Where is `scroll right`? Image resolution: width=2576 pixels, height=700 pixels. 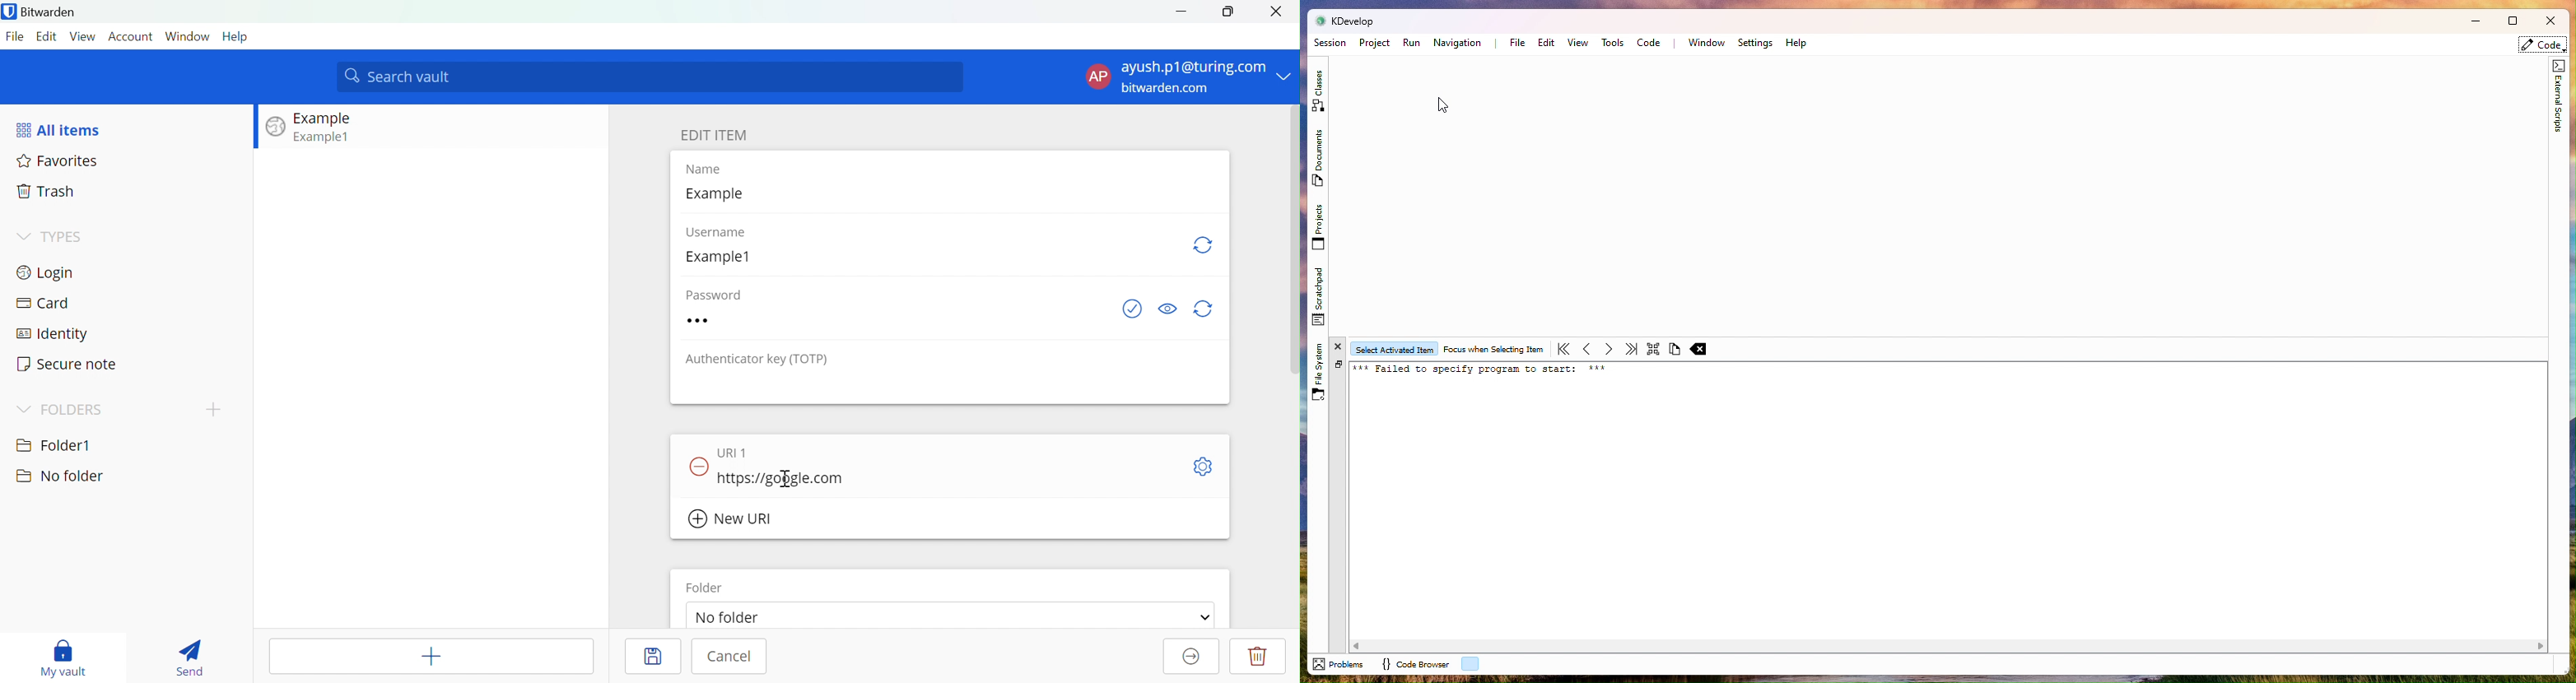 scroll right is located at coordinates (2541, 646).